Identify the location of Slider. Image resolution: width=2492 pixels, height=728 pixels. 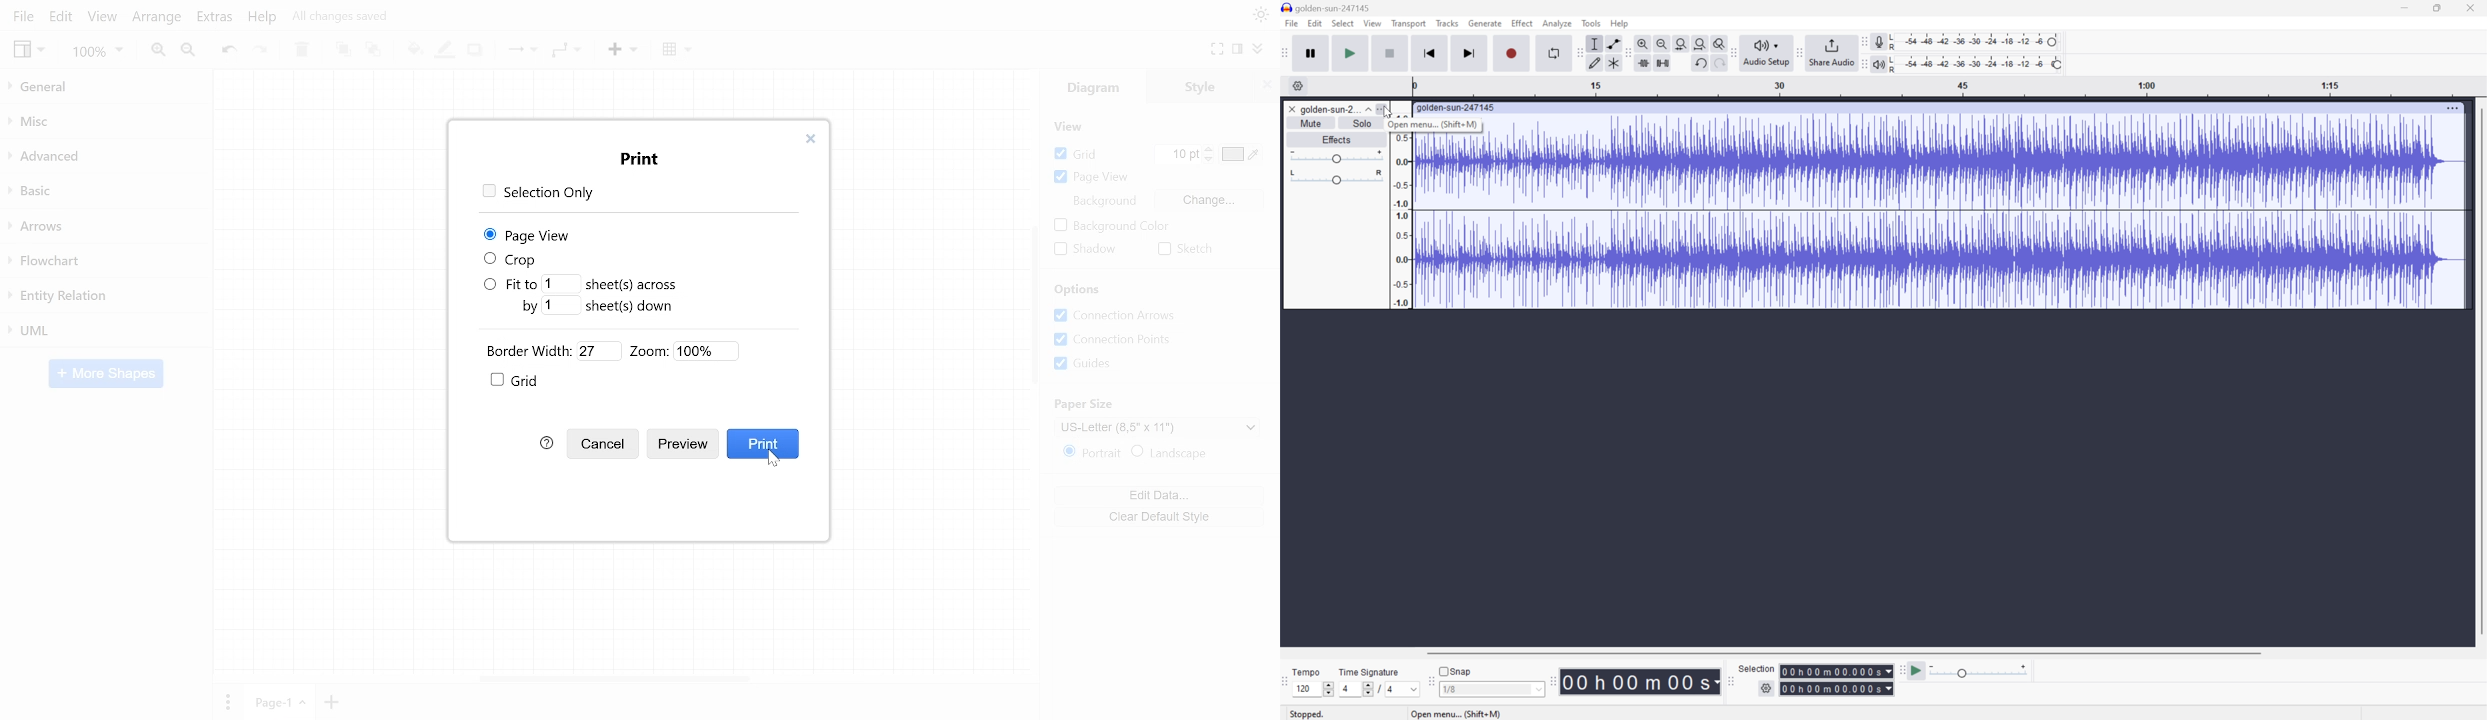
(1336, 177).